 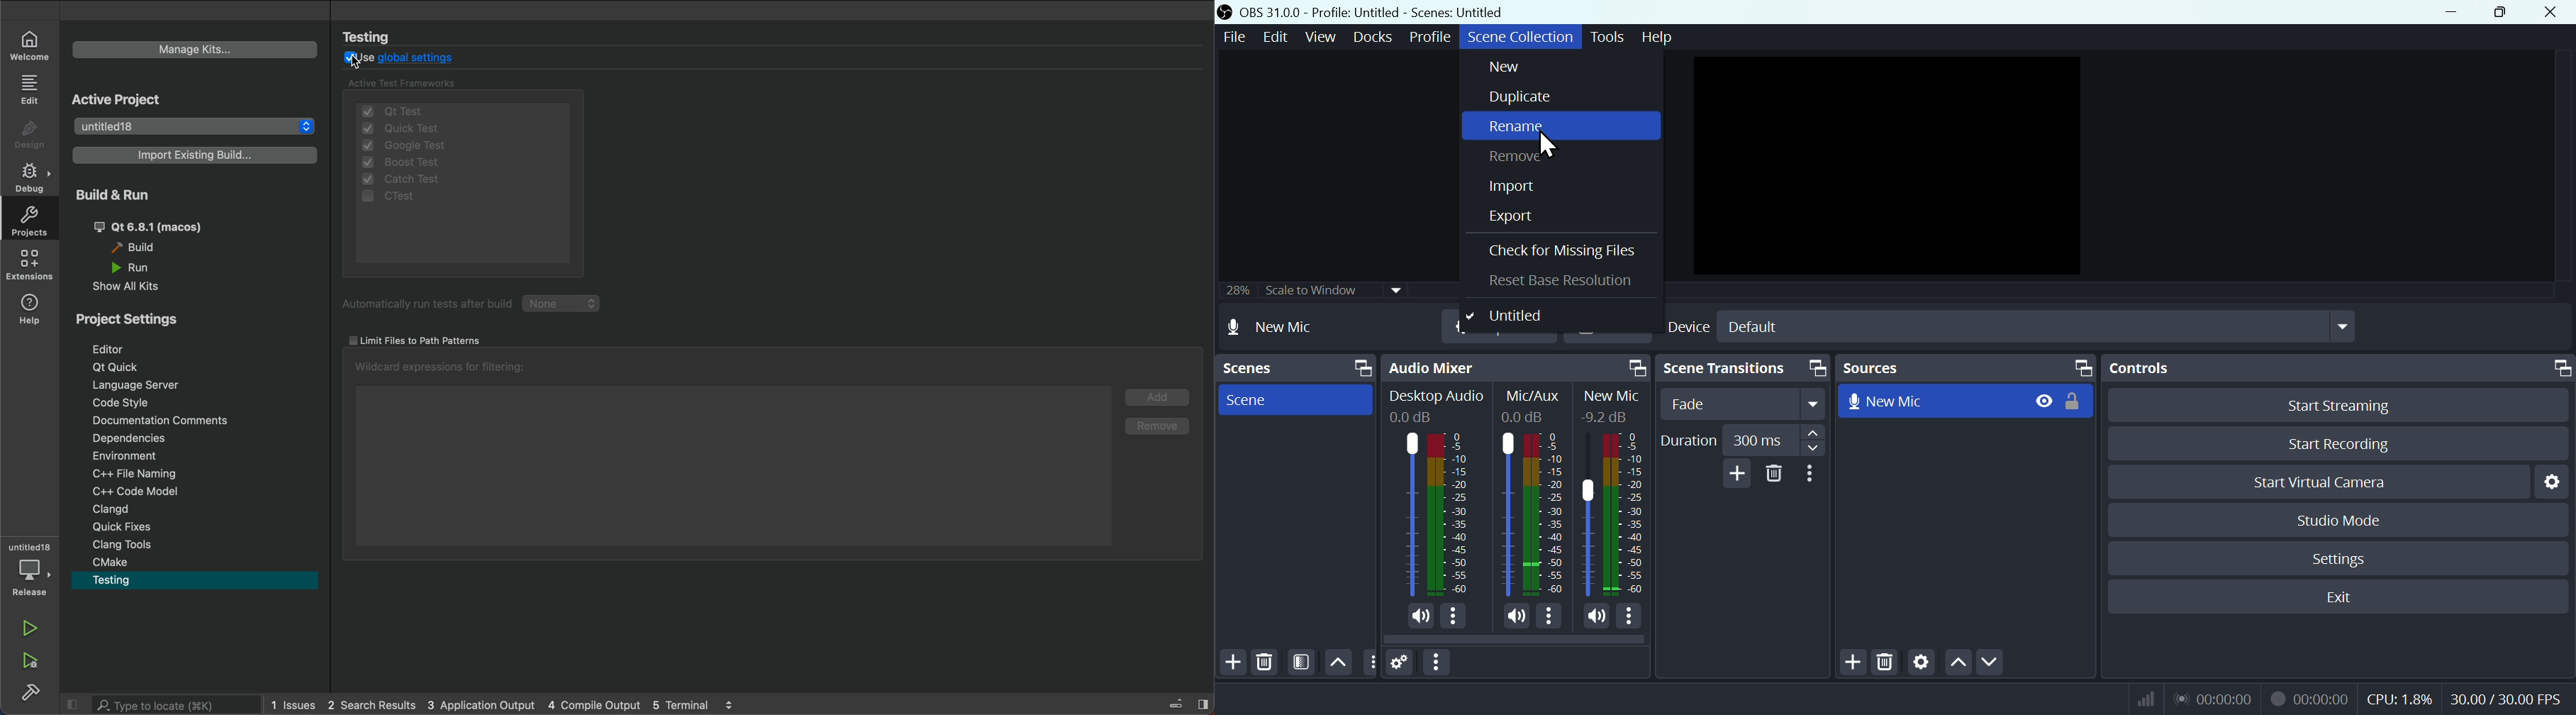 What do you see at coordinates (2341, 599) in the screenshot?
I see `Exit` at bounding box center [2341, 599].